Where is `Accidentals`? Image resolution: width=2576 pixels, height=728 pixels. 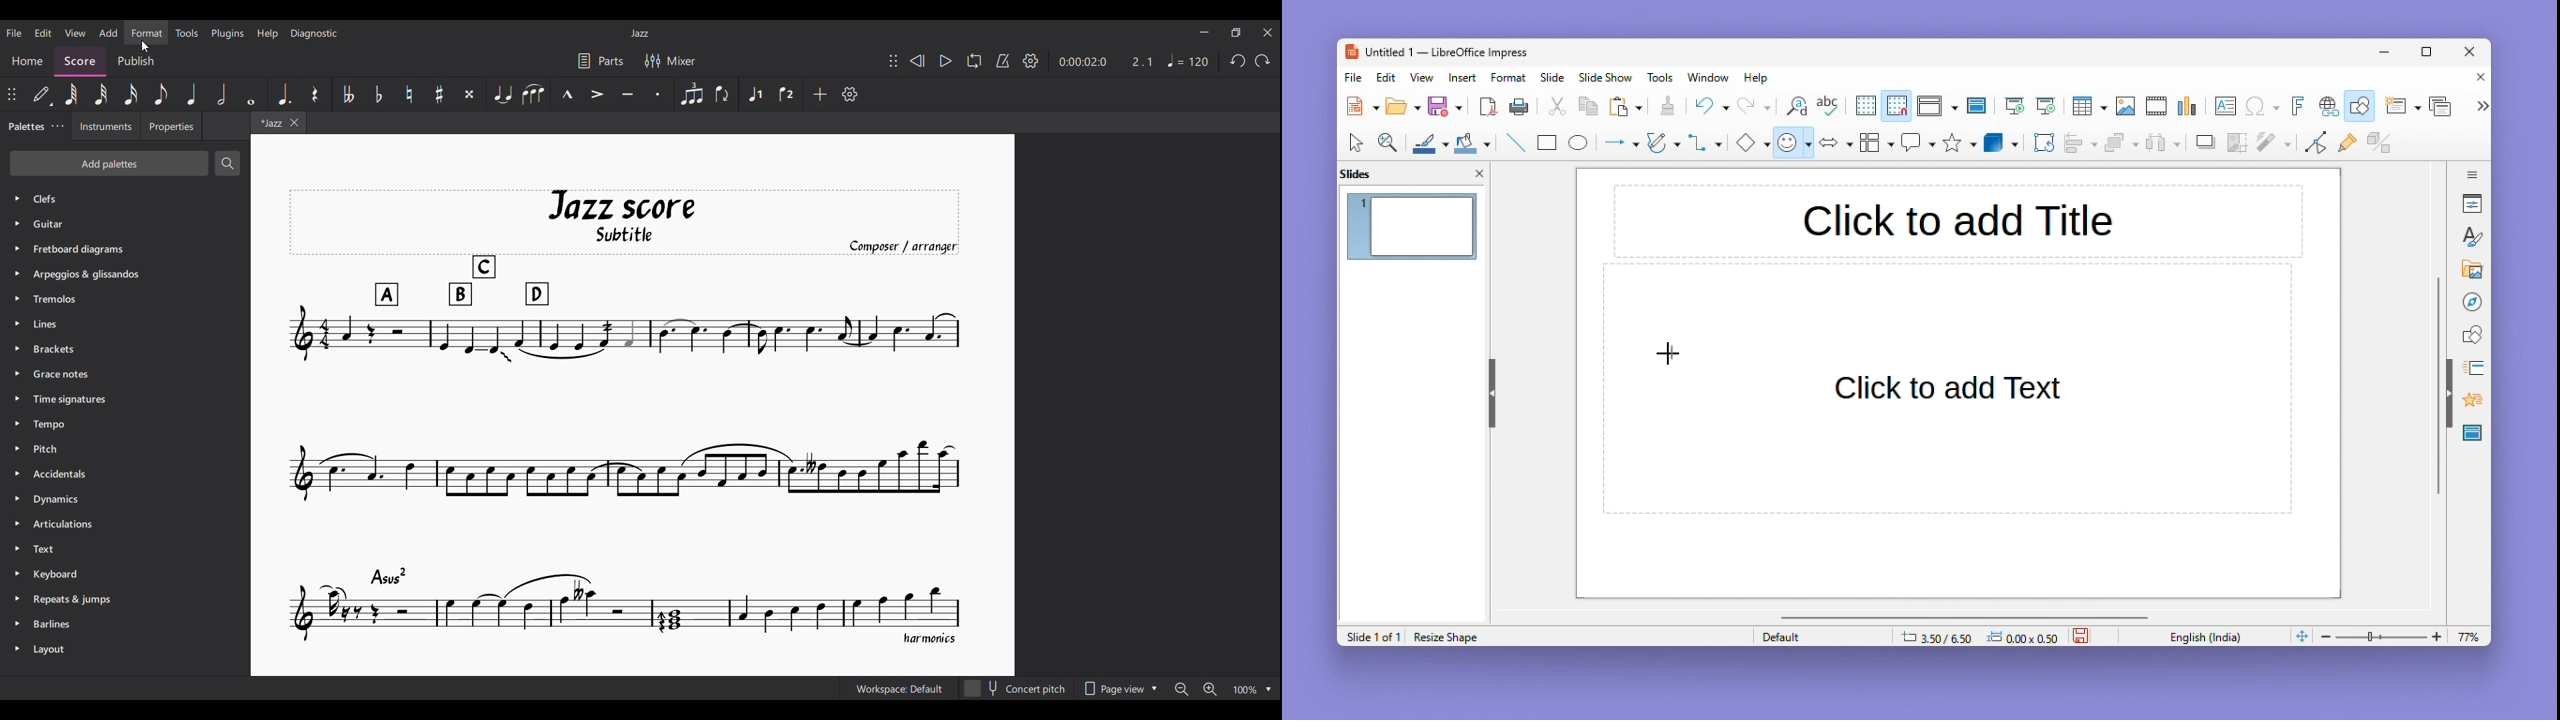 Accidentals is located at coordinates (63, 473).